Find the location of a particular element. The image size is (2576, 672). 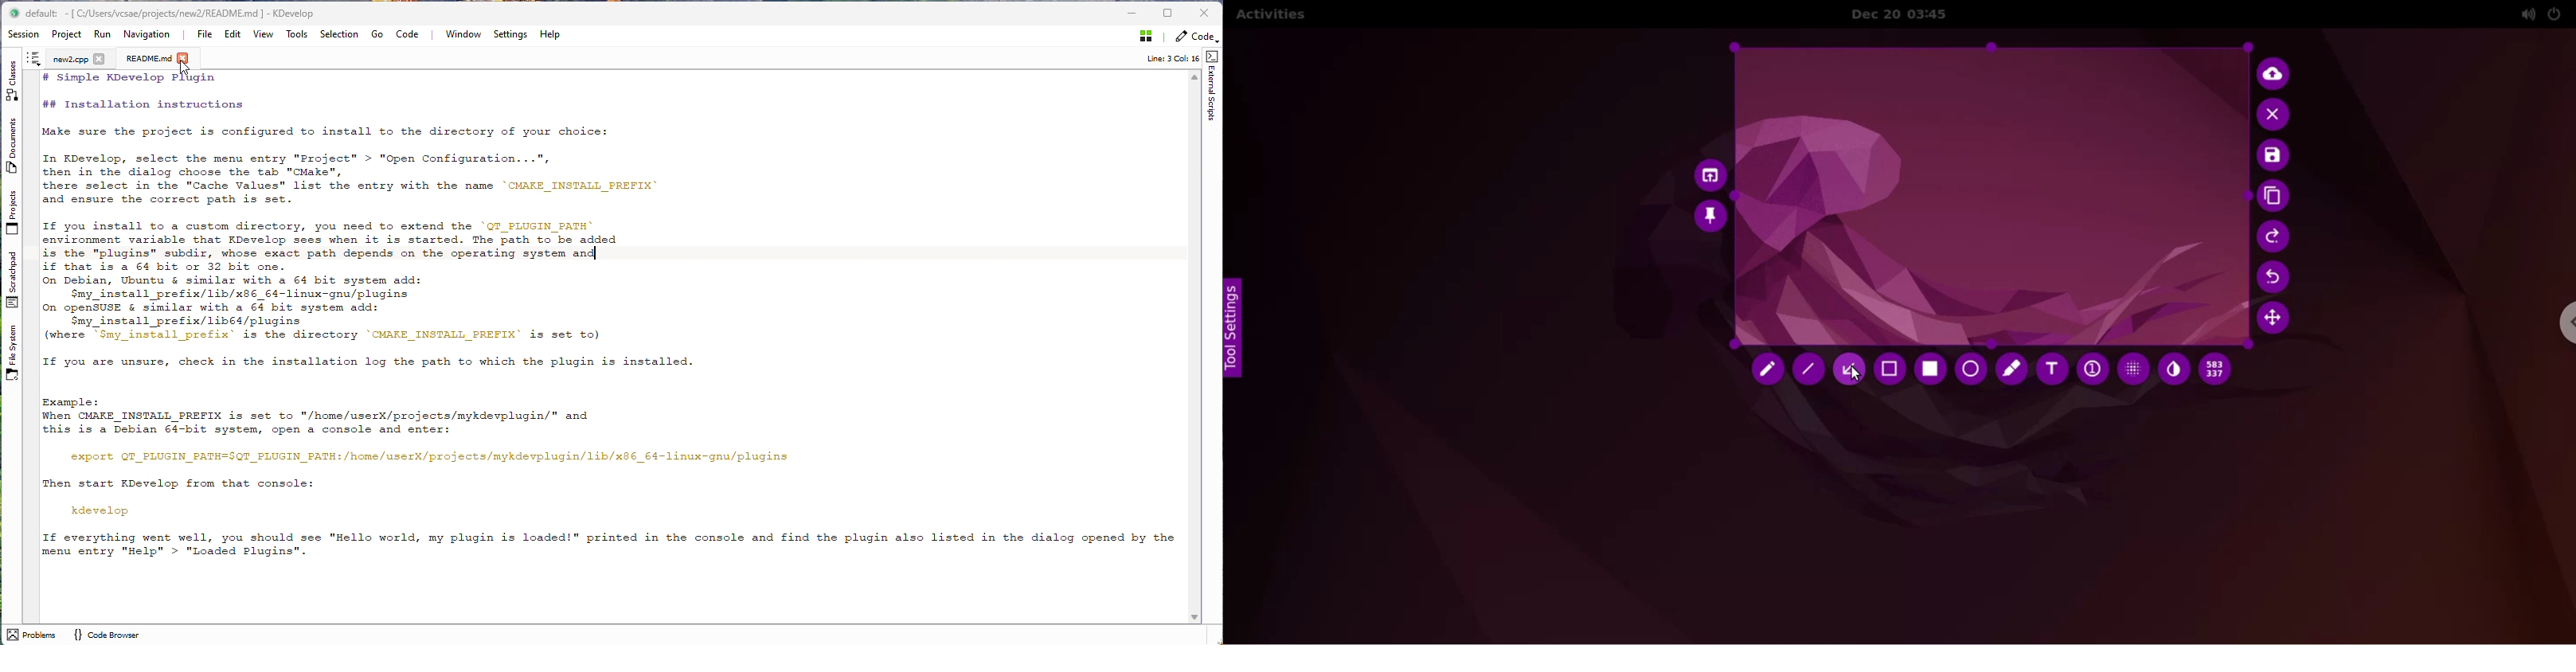

pin is located at coordinates (1711, 216).